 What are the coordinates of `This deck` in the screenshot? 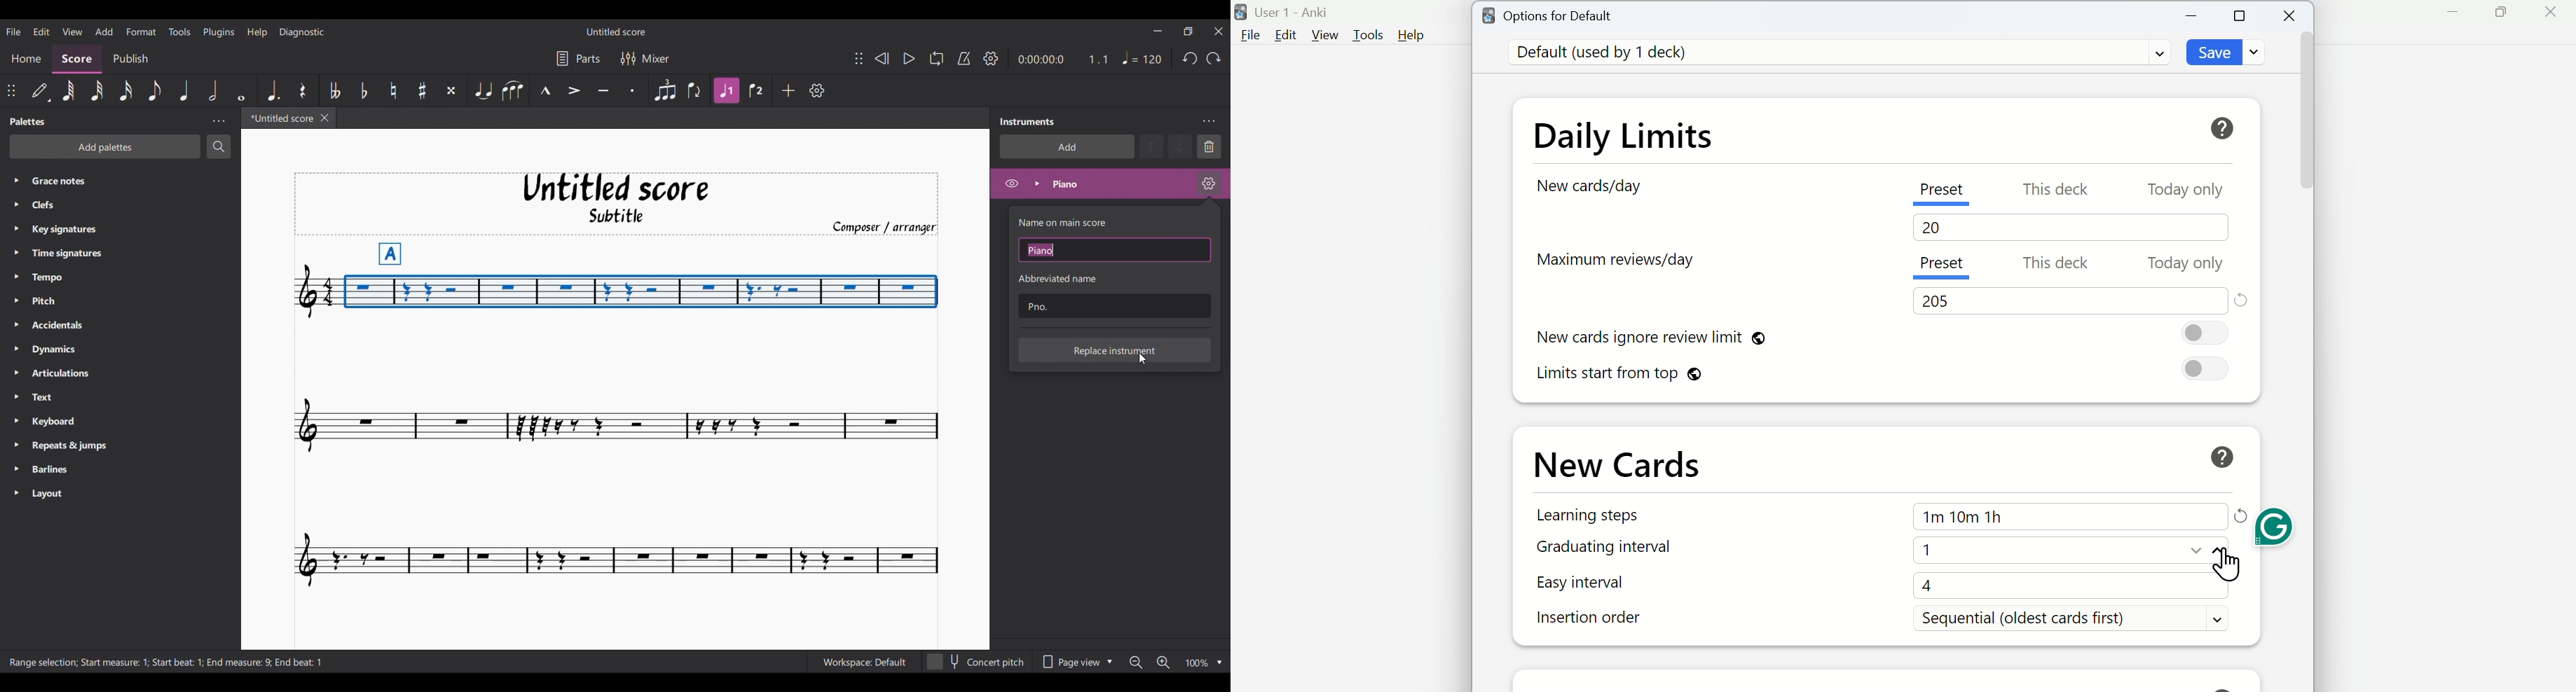 It's located at (2058, 190).